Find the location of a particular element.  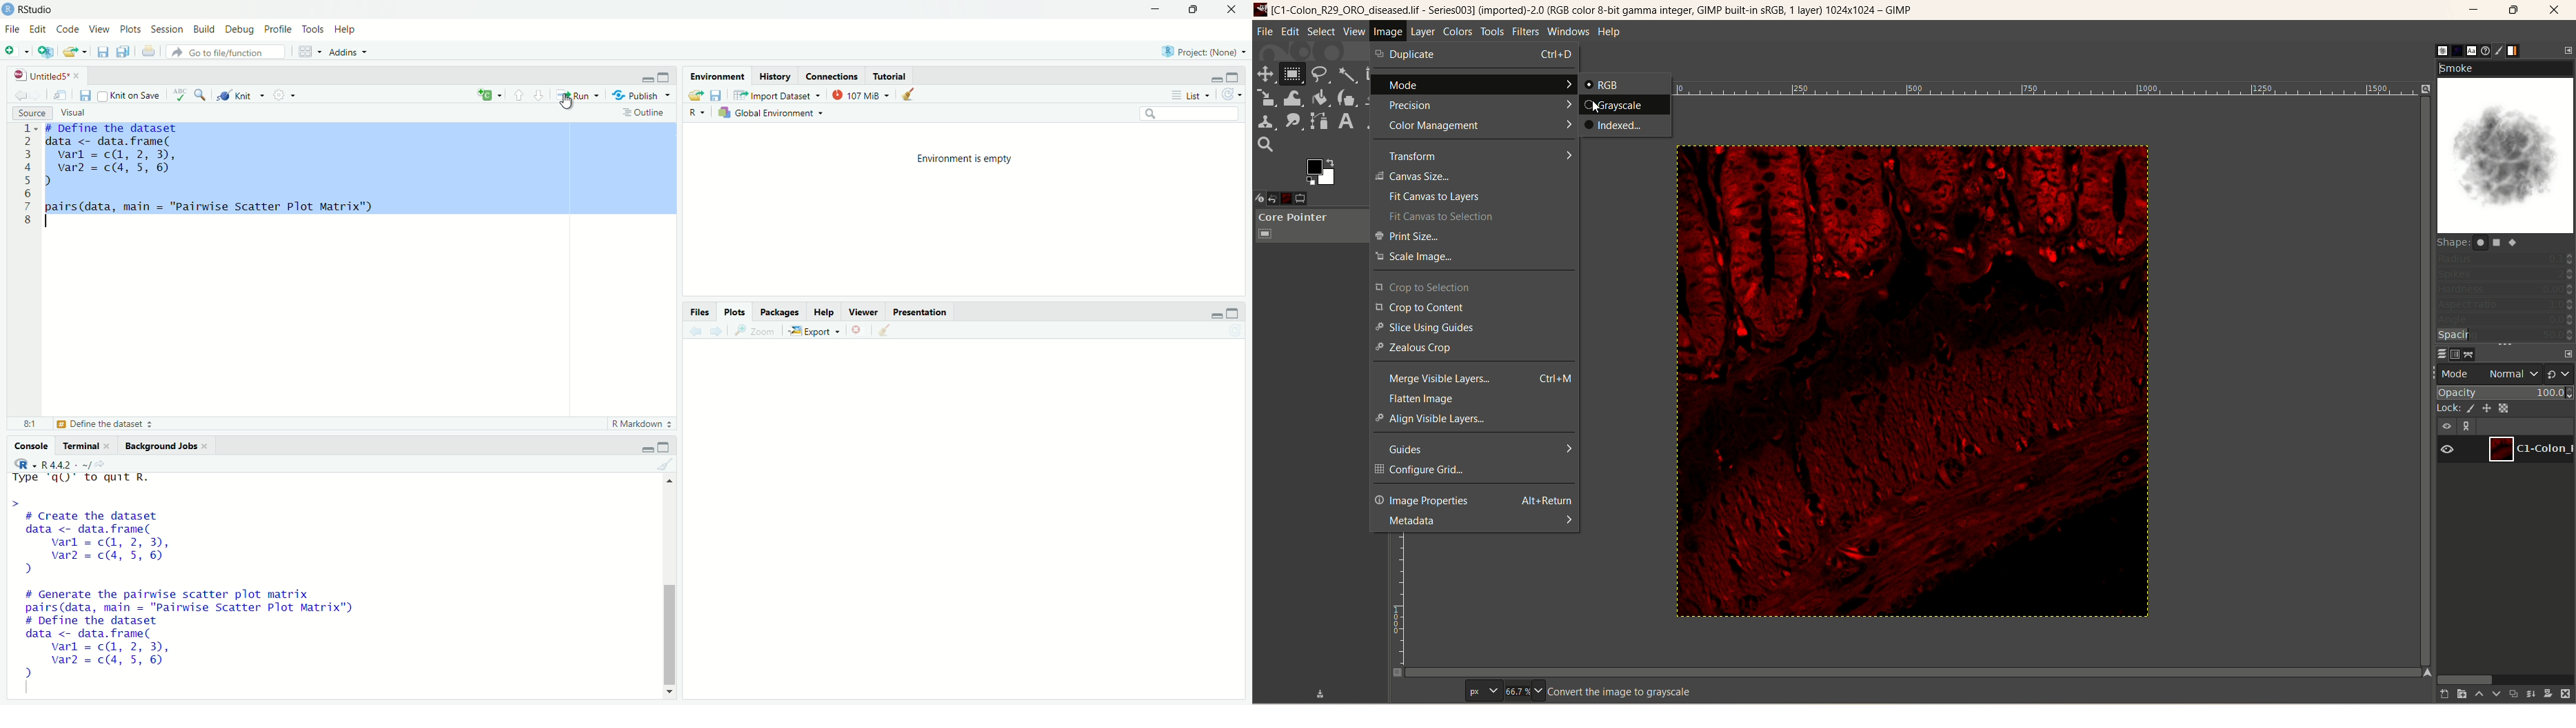

aspect ratio is located at coordinates (2506, 304).